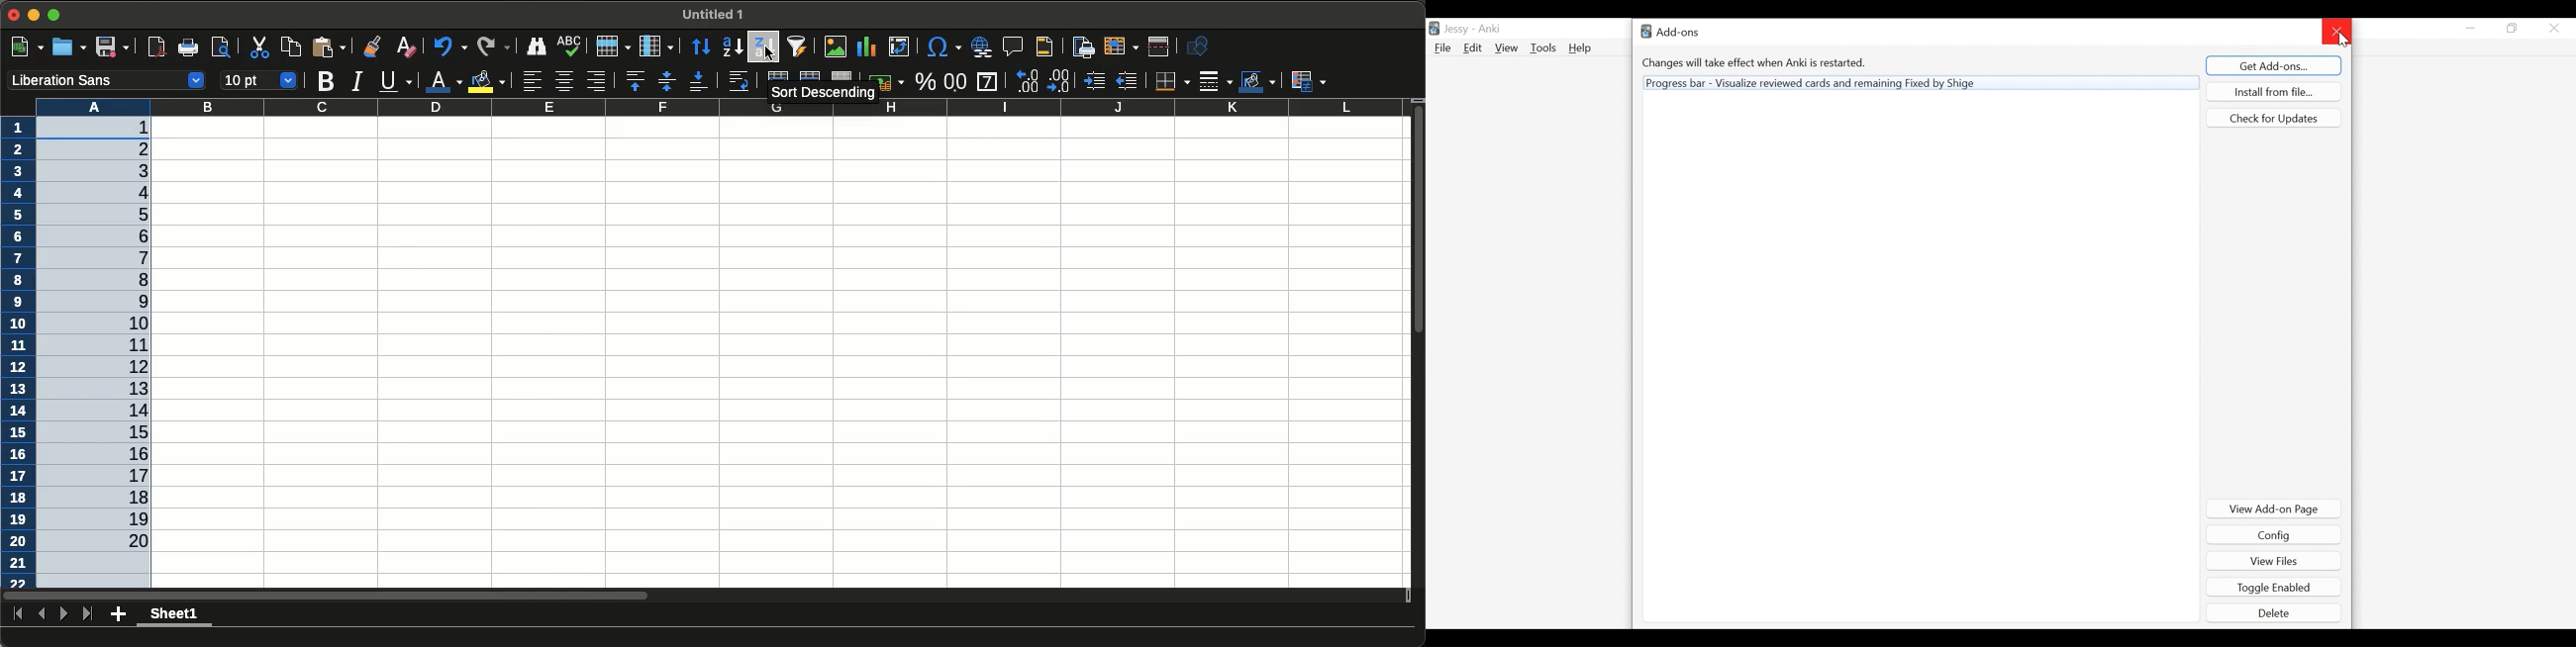 This screenshot has width=2576, height=672. What do you see at coordinates (534, 82) in the screenshot?
I see `Align left` at bounding box center [534, 82].